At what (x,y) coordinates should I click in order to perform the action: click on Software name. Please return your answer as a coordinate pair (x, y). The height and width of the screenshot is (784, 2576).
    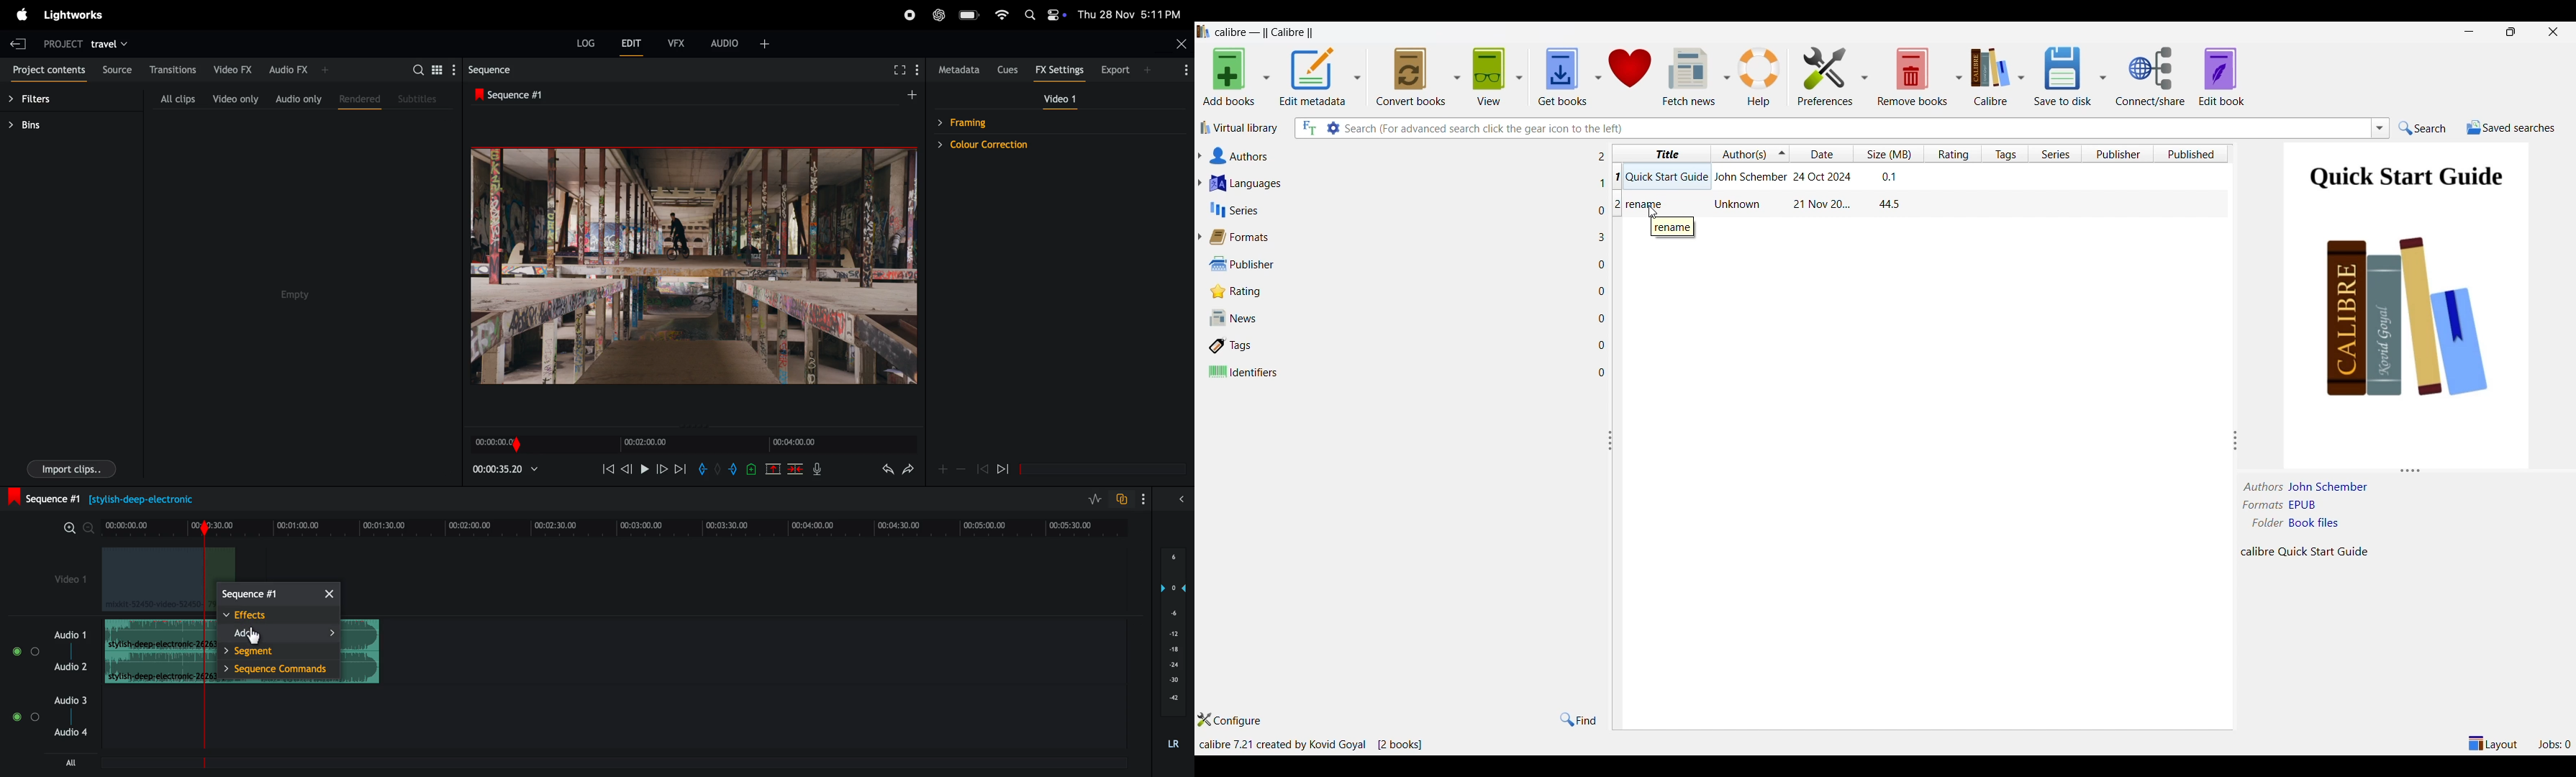
    Looking at the image, I should click on (1268, 34).